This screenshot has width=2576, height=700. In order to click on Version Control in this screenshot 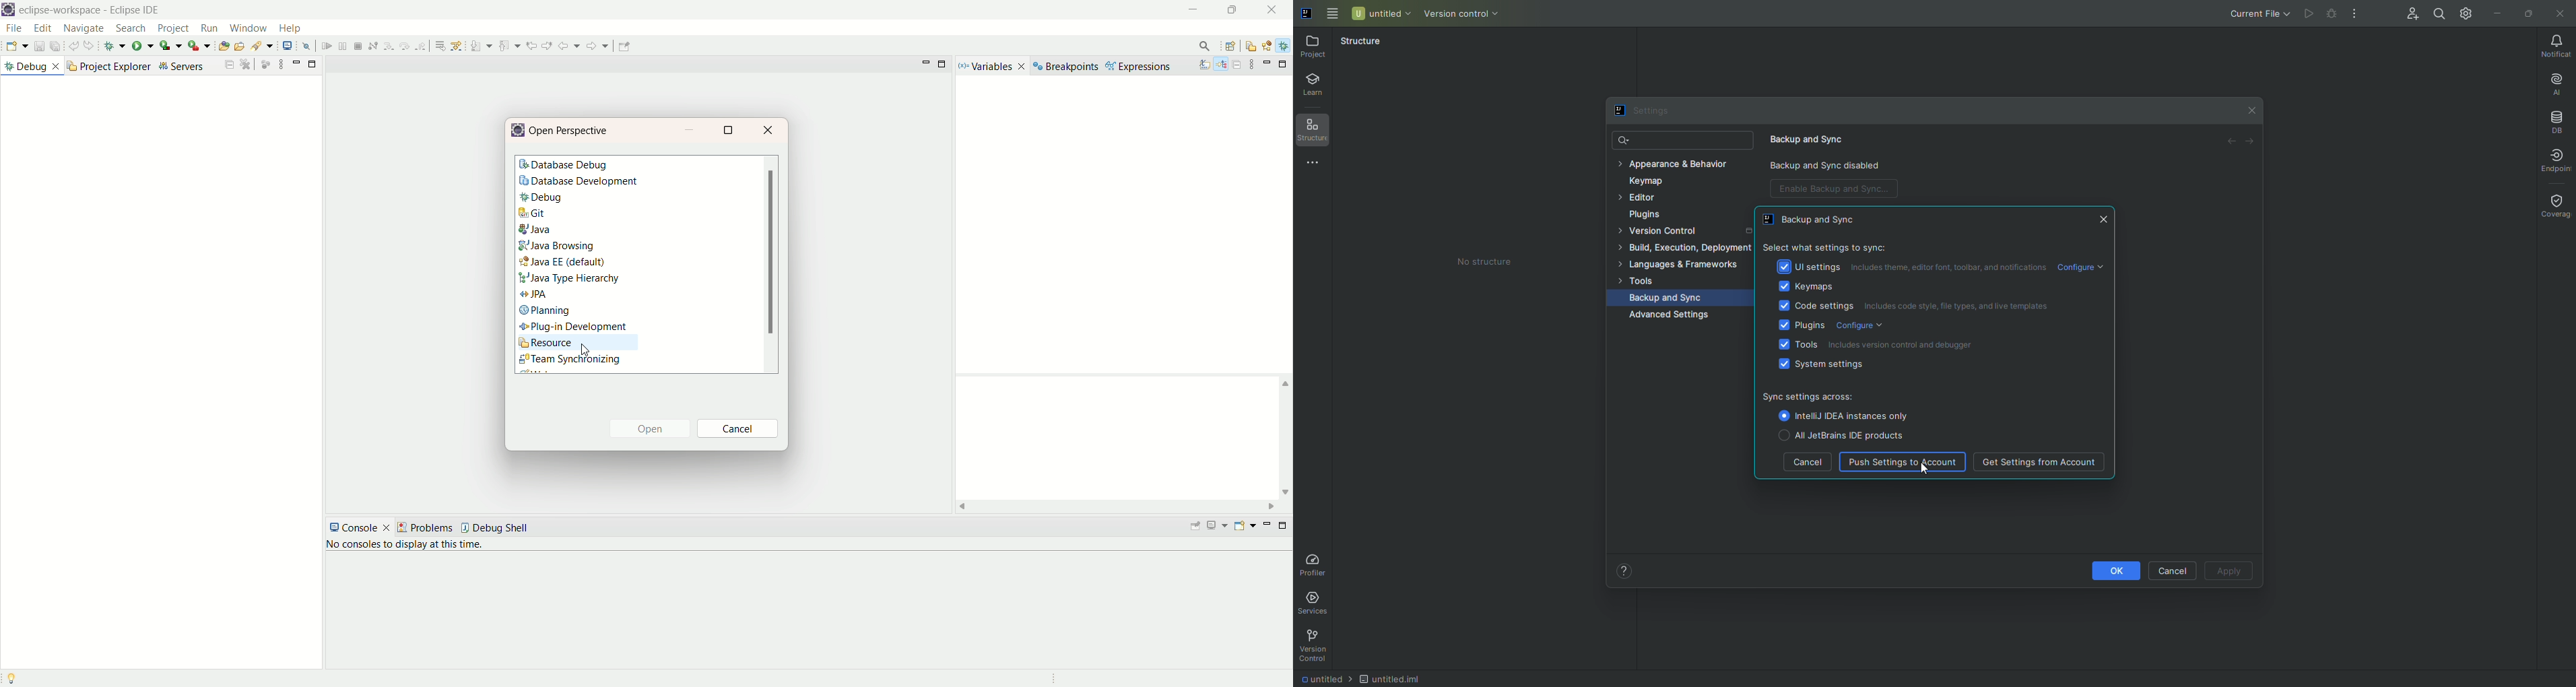, I will do `click(1674, 231)`.